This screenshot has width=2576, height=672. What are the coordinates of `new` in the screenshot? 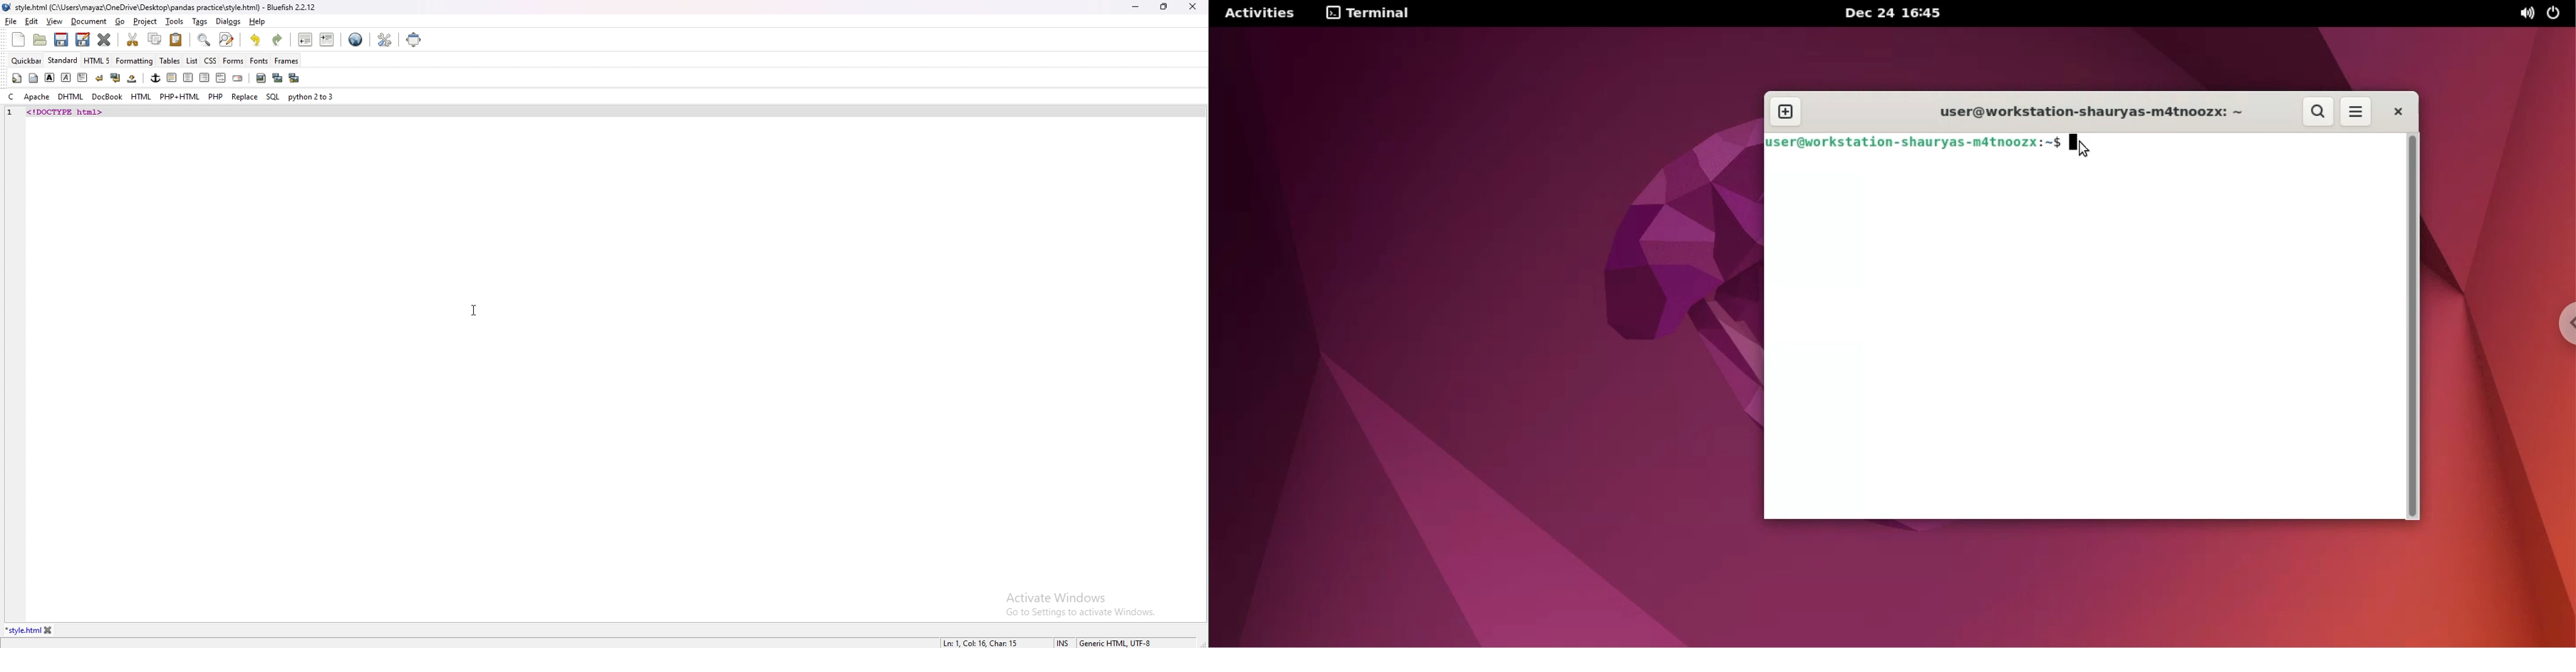 It's located at (18, 40).